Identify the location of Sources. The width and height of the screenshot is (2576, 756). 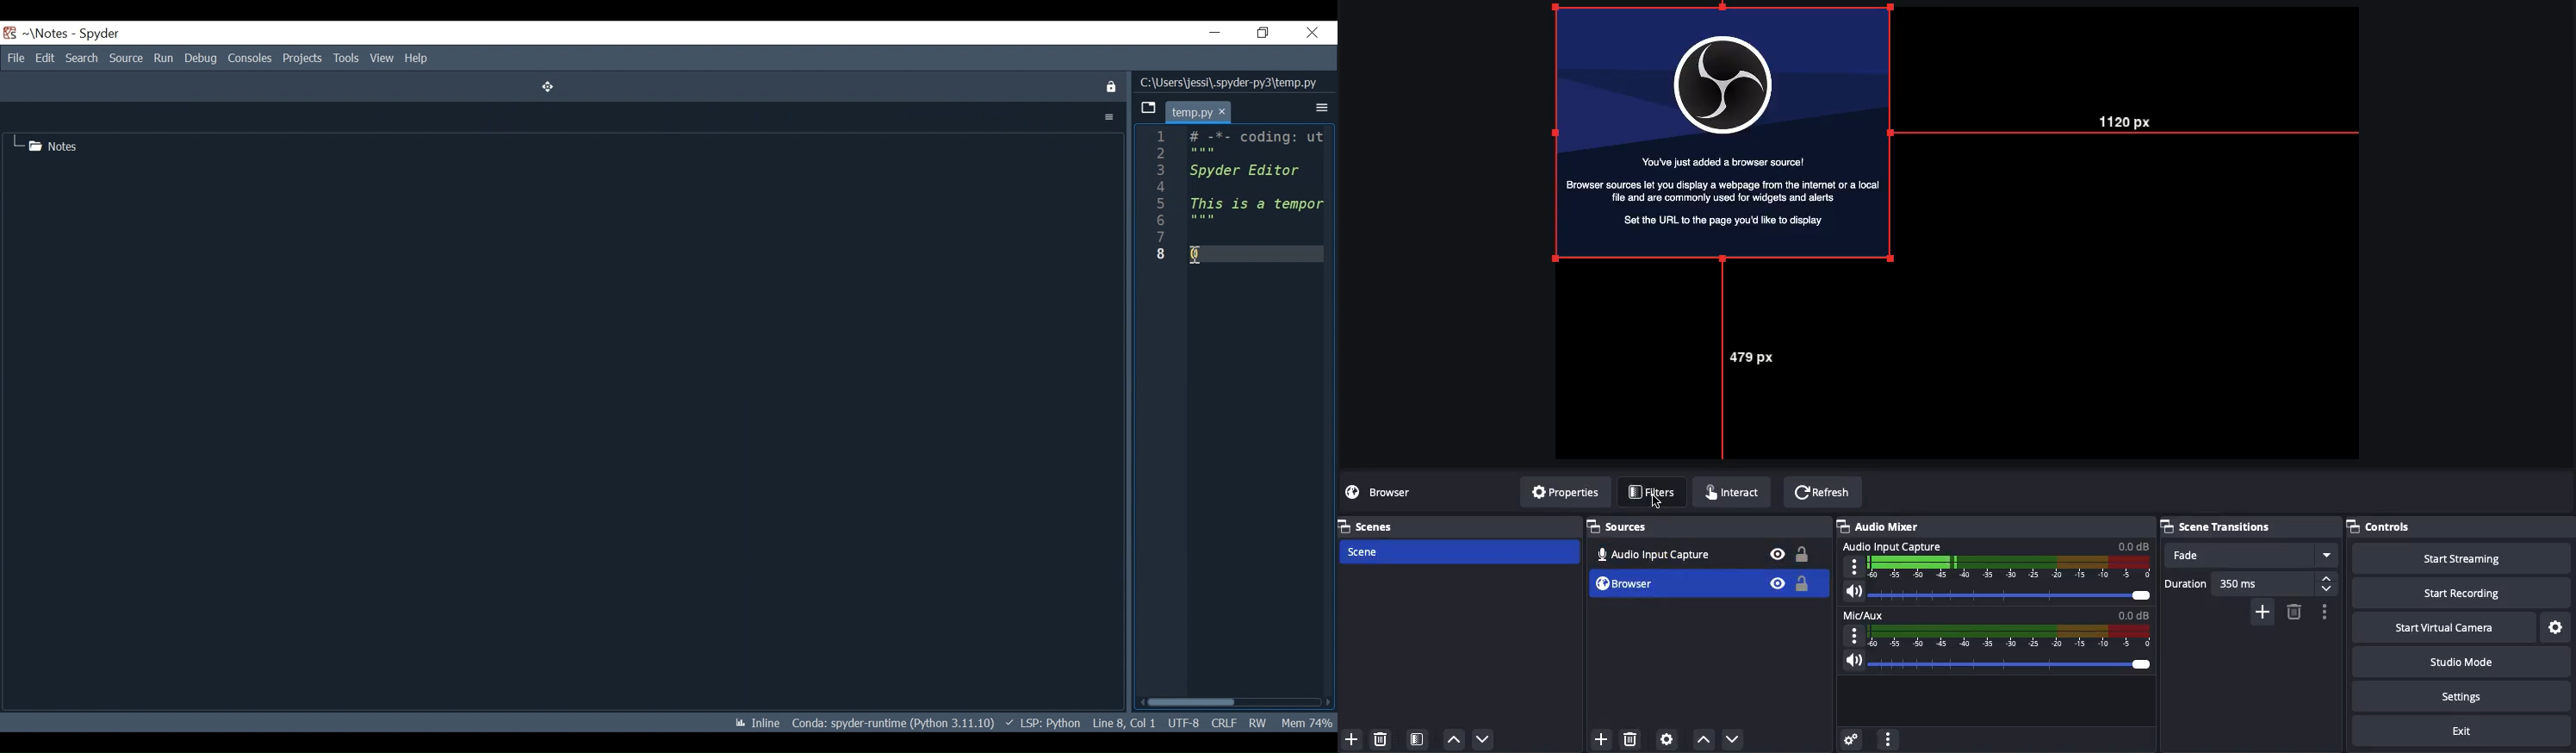
(1623, 527).